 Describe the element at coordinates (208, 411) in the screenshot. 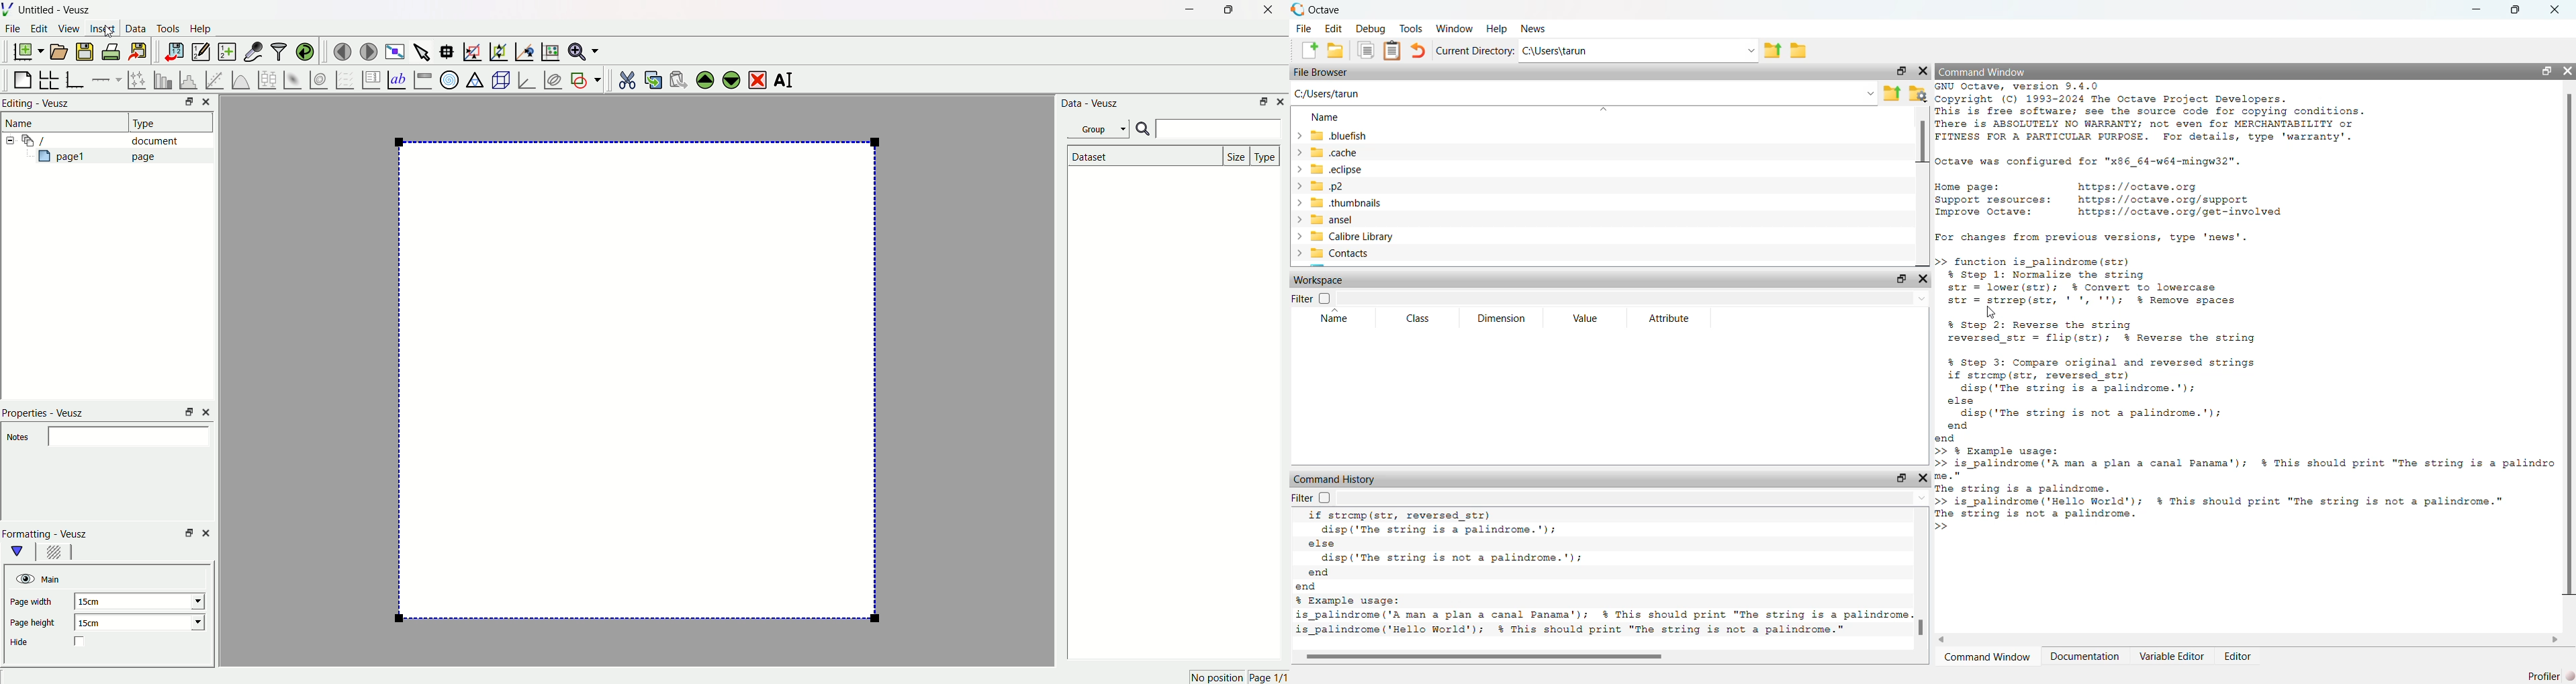

I see `close` at that location.